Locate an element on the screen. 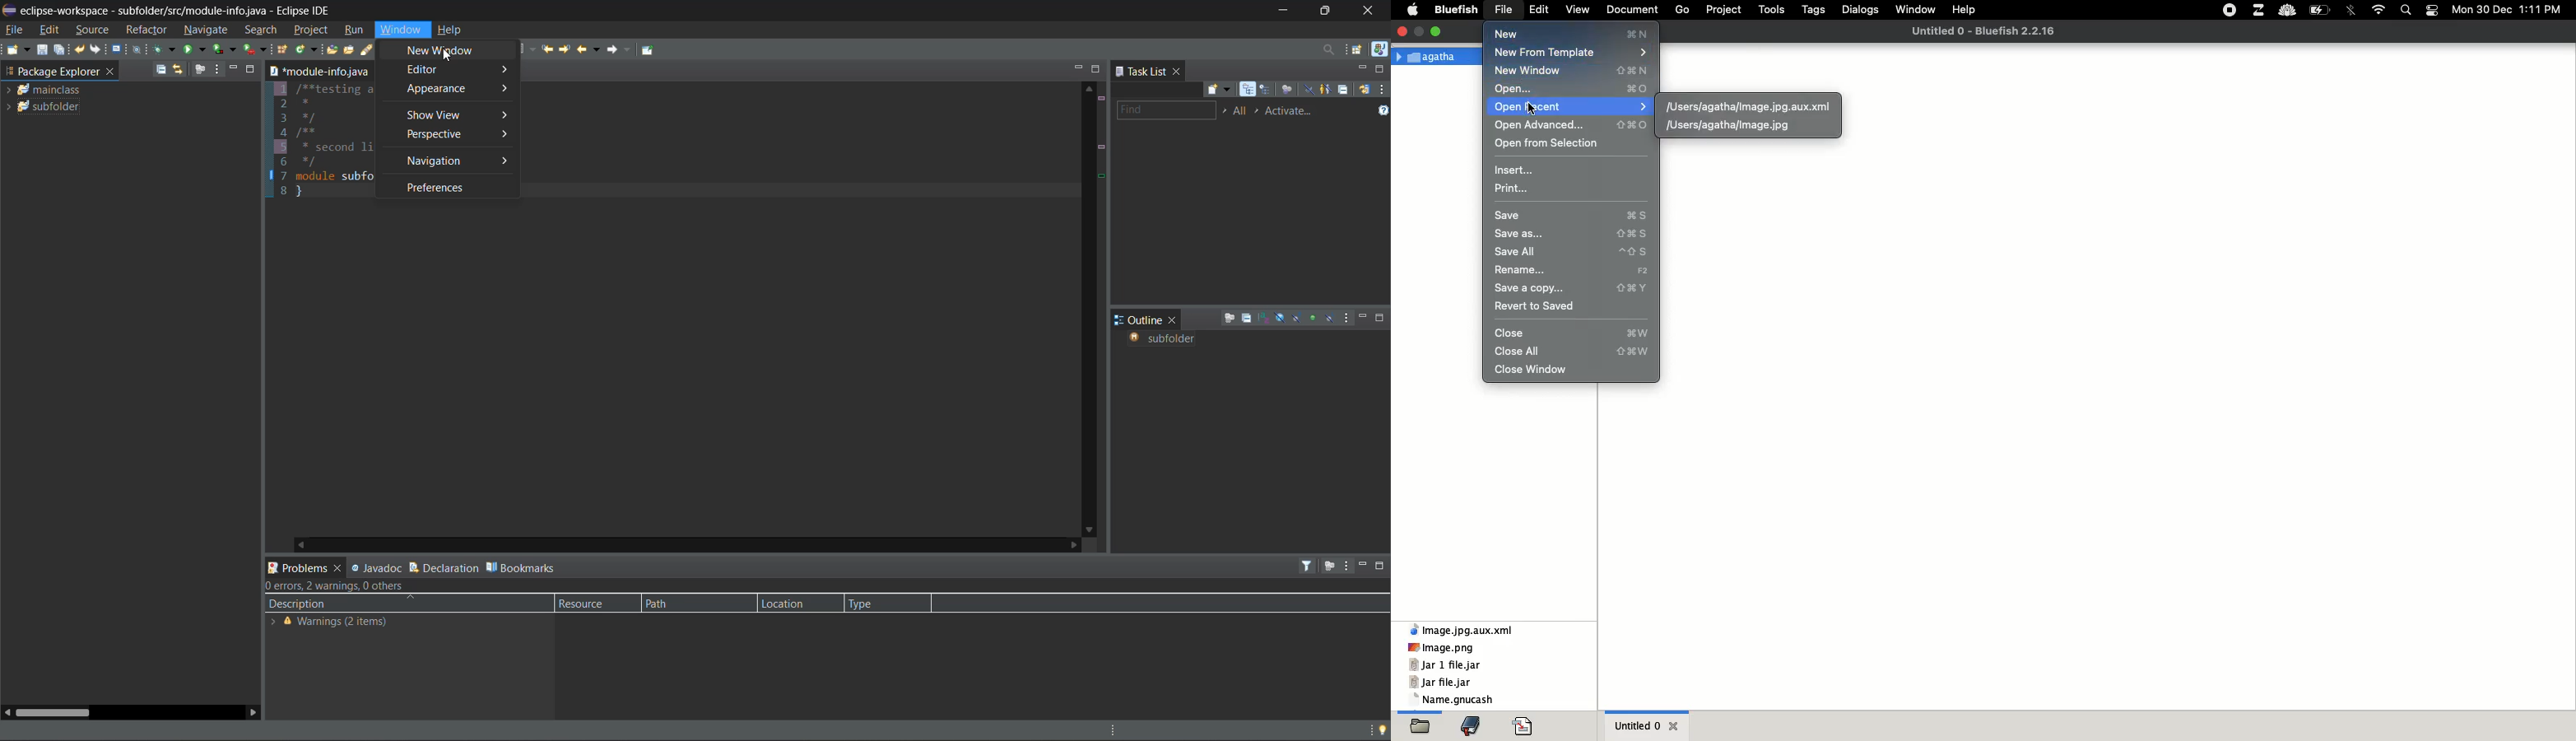 Image resolution: width=2576 pixels, height=756 pixels. tools is located at coordinates (1771, 10).